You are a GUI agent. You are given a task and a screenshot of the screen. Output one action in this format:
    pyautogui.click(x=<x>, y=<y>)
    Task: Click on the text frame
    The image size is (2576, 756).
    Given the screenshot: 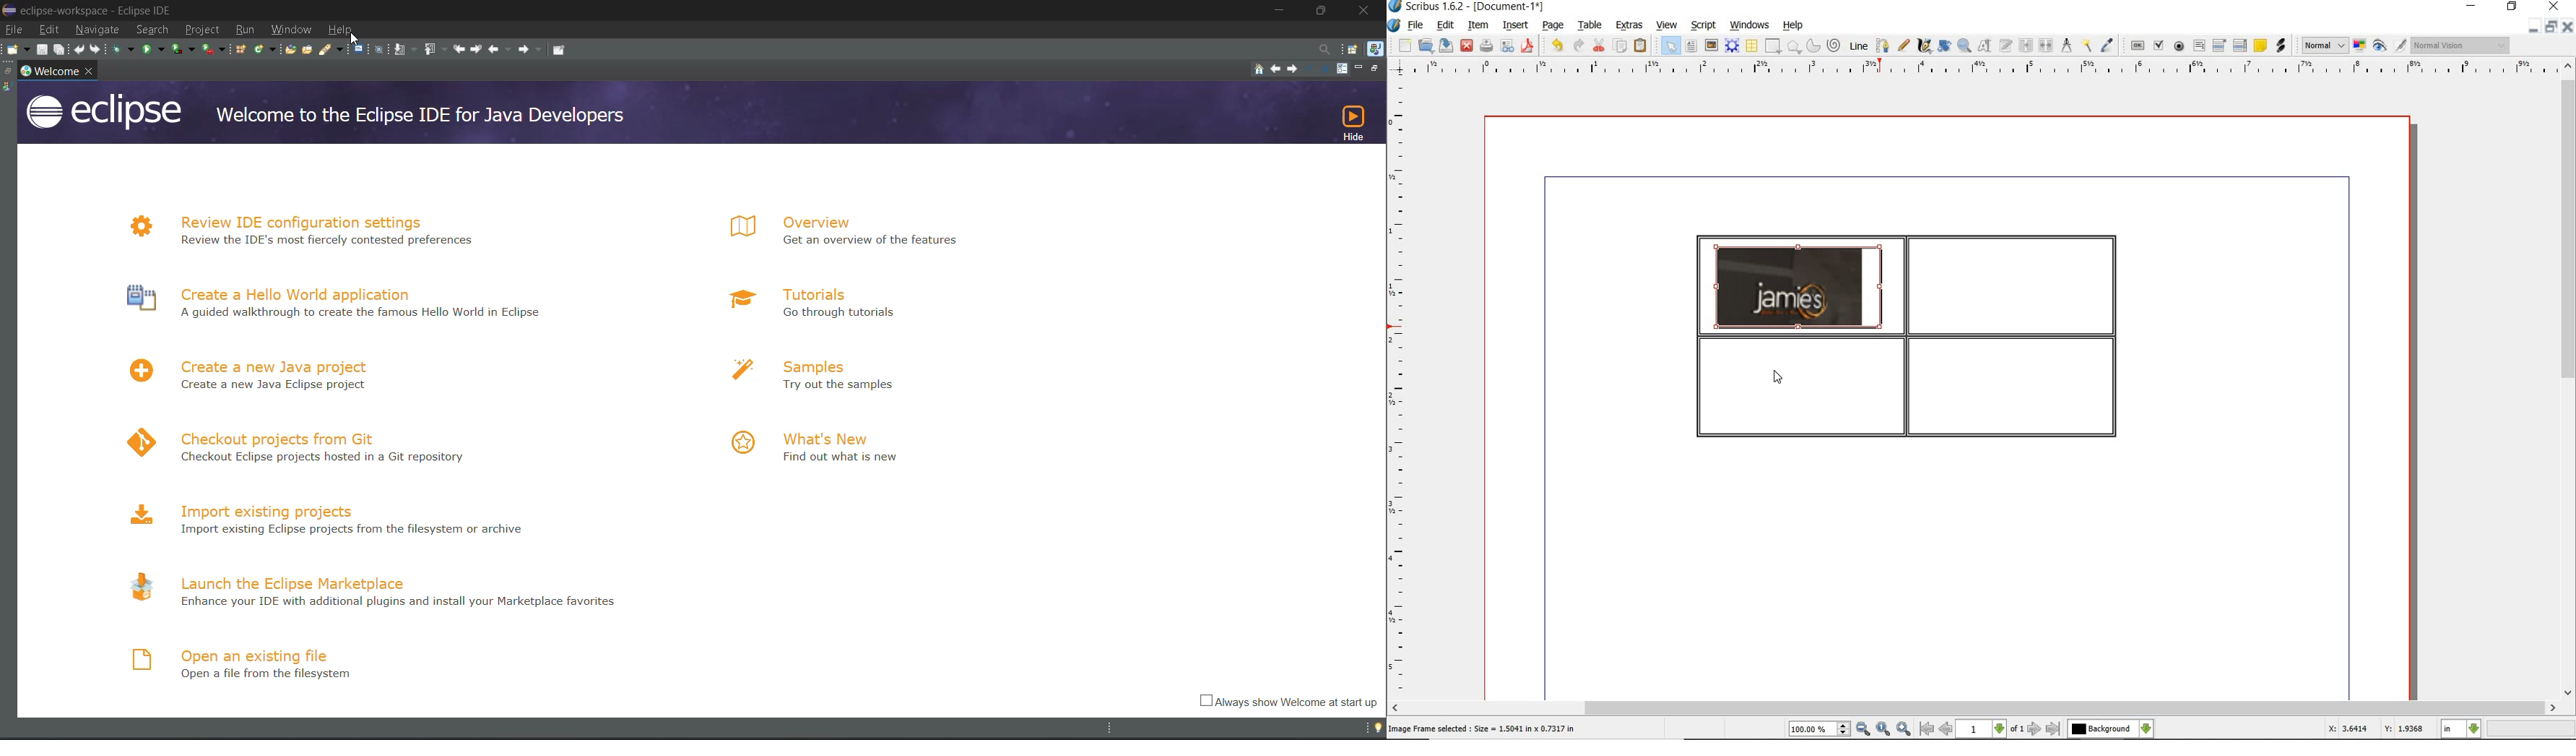 What is the action you would take?
    pyautogui.click(x=1692, y=47)
    